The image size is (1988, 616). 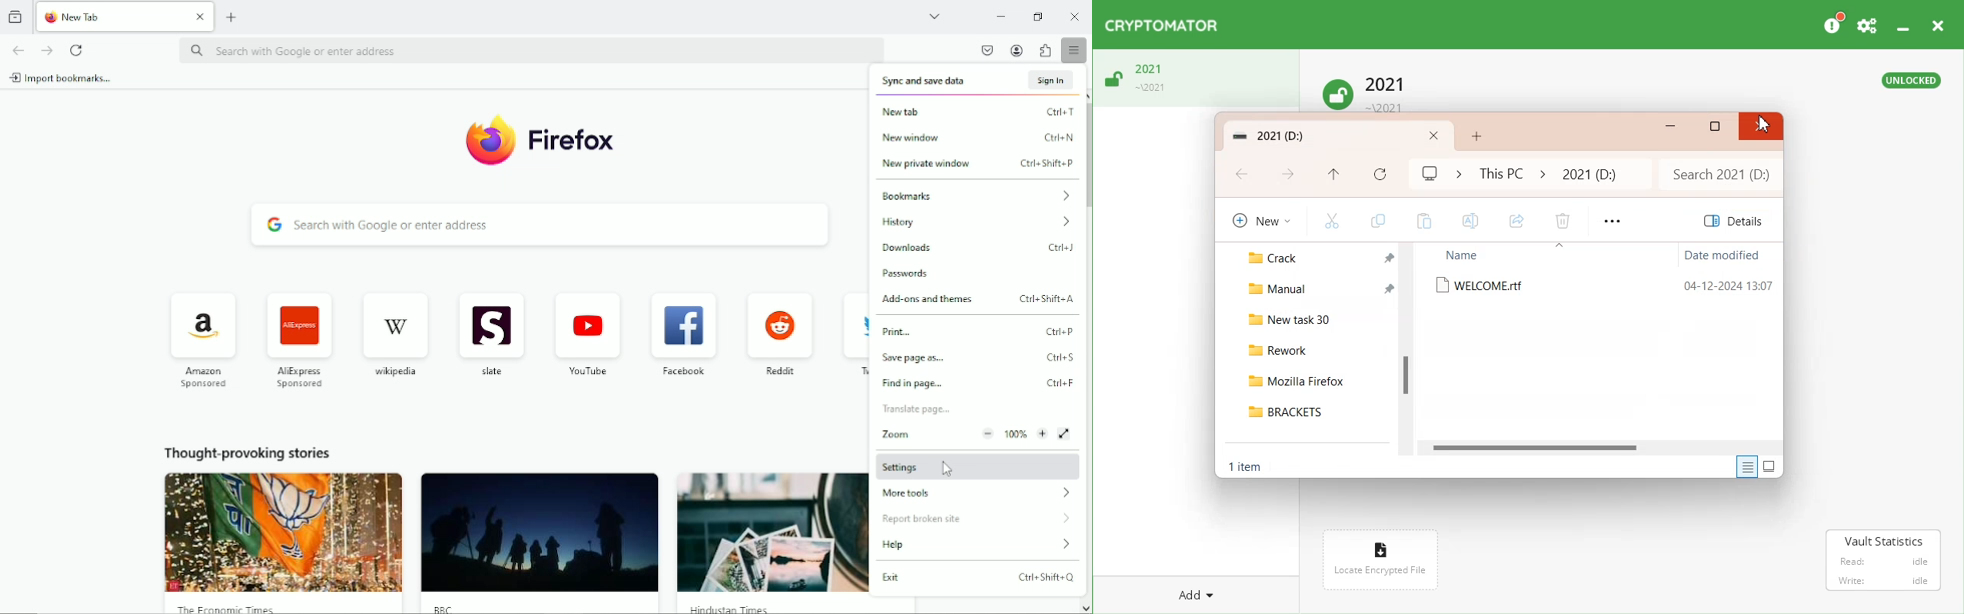 What do you see at coordinates (1077, 51) in the screenshot?
I see `open application menu` at bounding box center [1077, 51].